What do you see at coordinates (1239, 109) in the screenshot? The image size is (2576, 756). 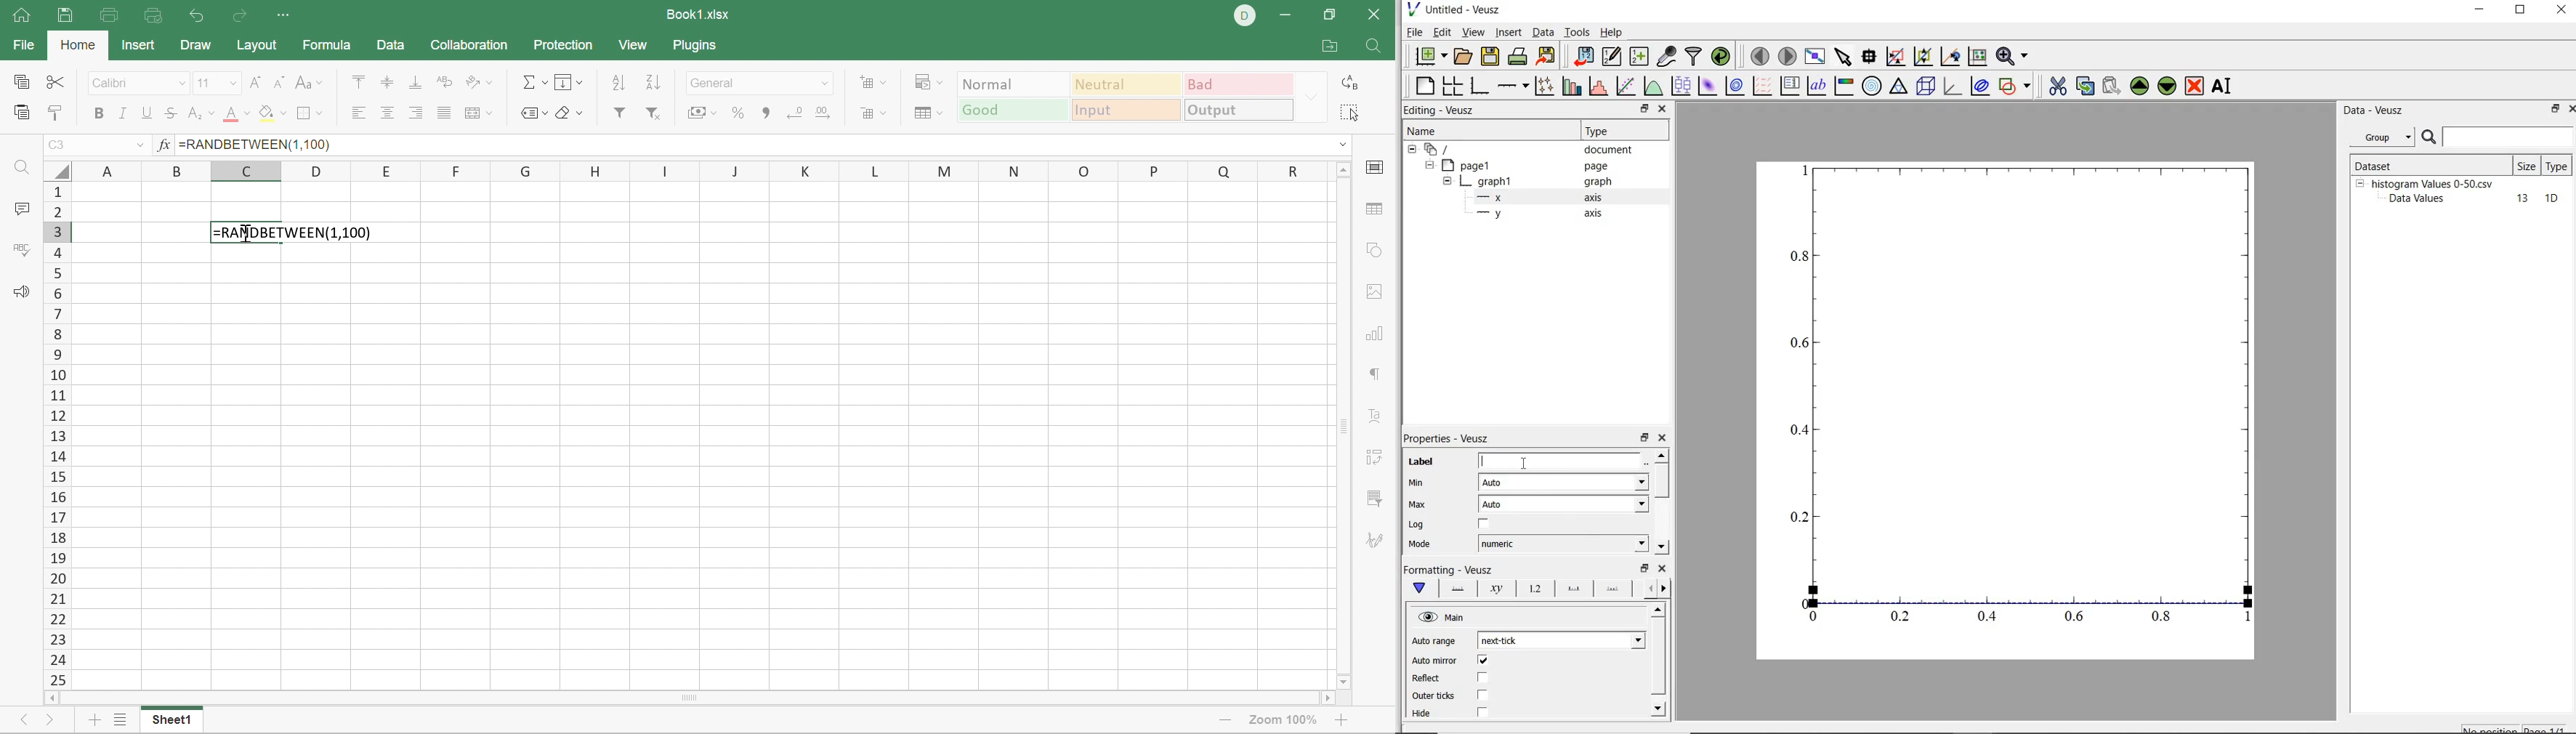 I see `Output` at bounding box center [1239, 109].